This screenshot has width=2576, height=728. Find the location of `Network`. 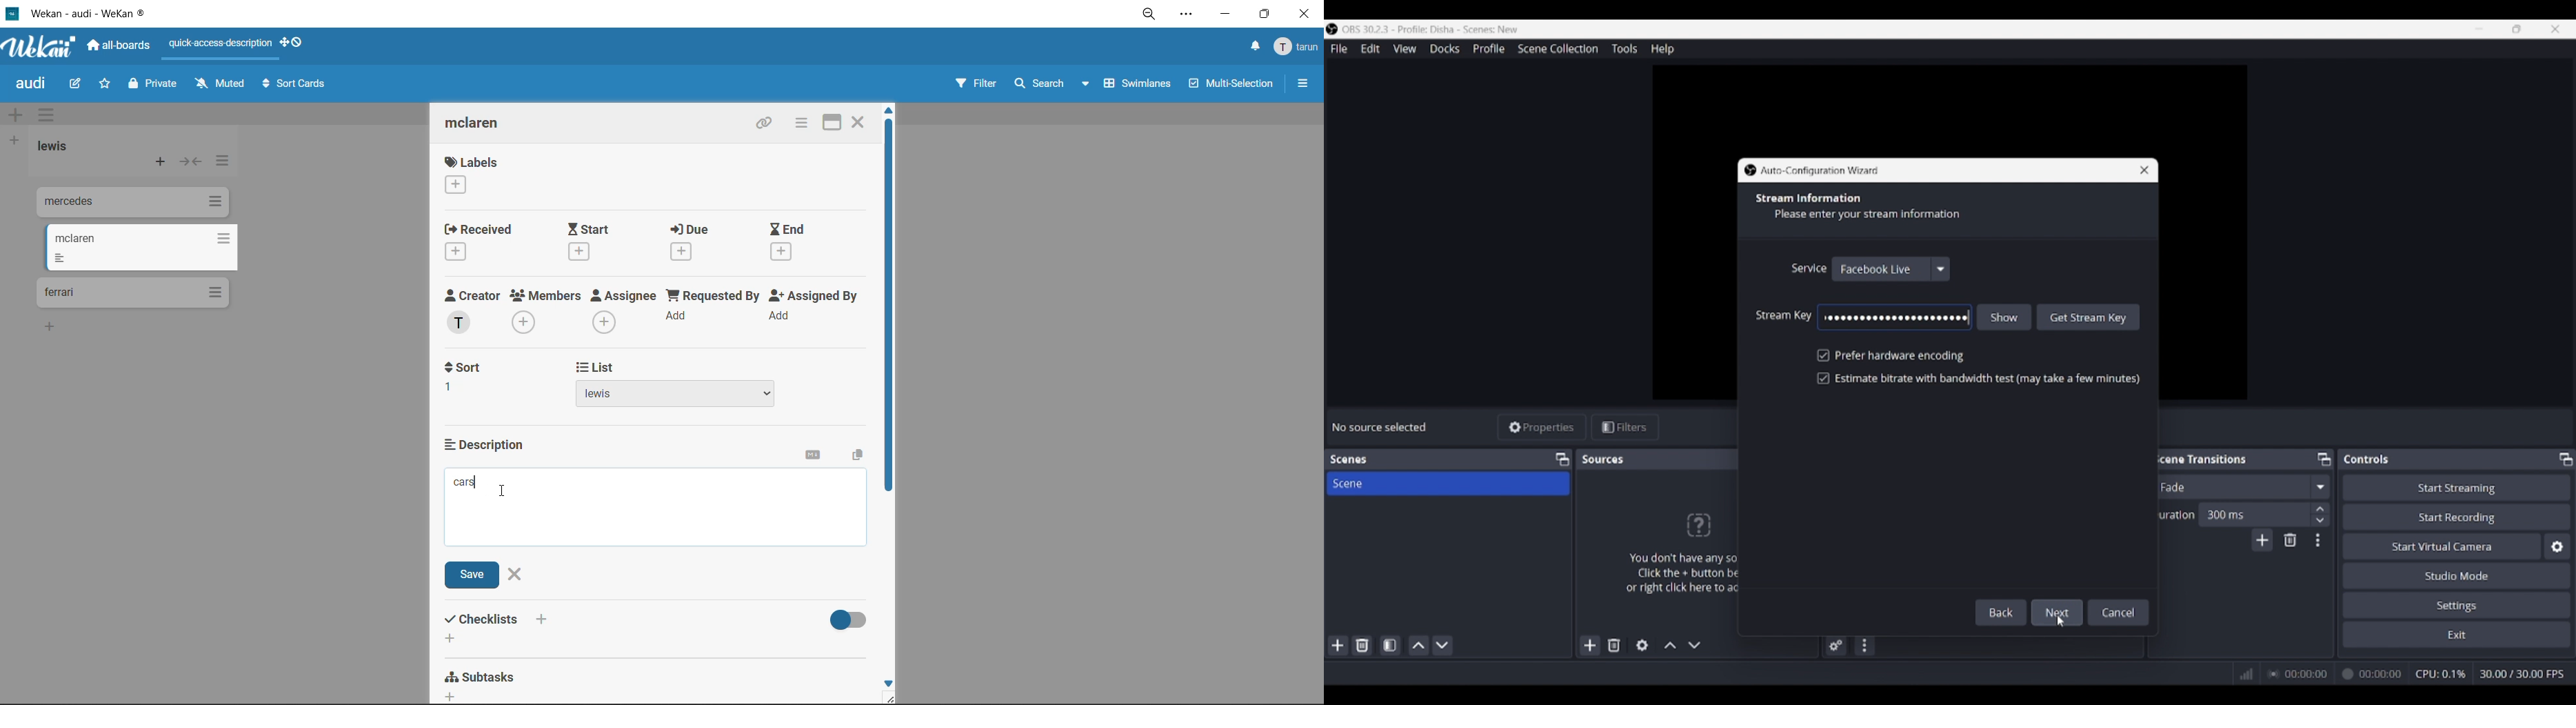

Network is located at coordinates (2243, 674).